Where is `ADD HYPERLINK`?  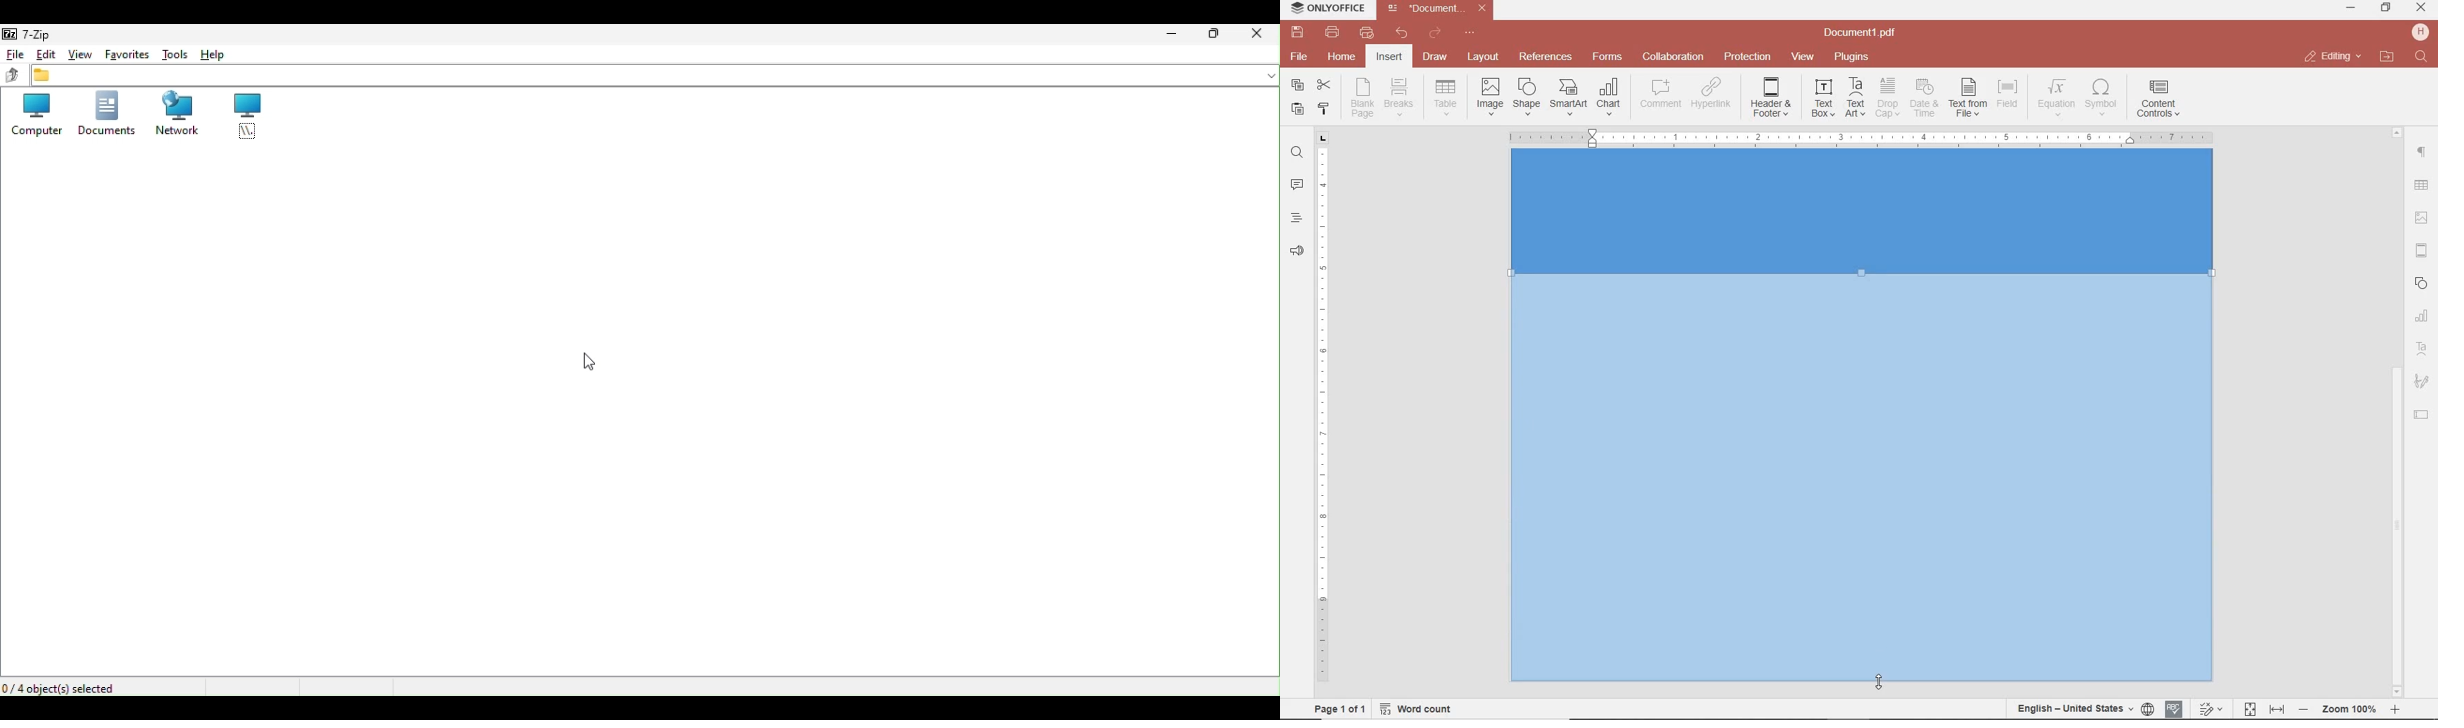 ADD HYPERLINK is located at coordinates (1712, 96).